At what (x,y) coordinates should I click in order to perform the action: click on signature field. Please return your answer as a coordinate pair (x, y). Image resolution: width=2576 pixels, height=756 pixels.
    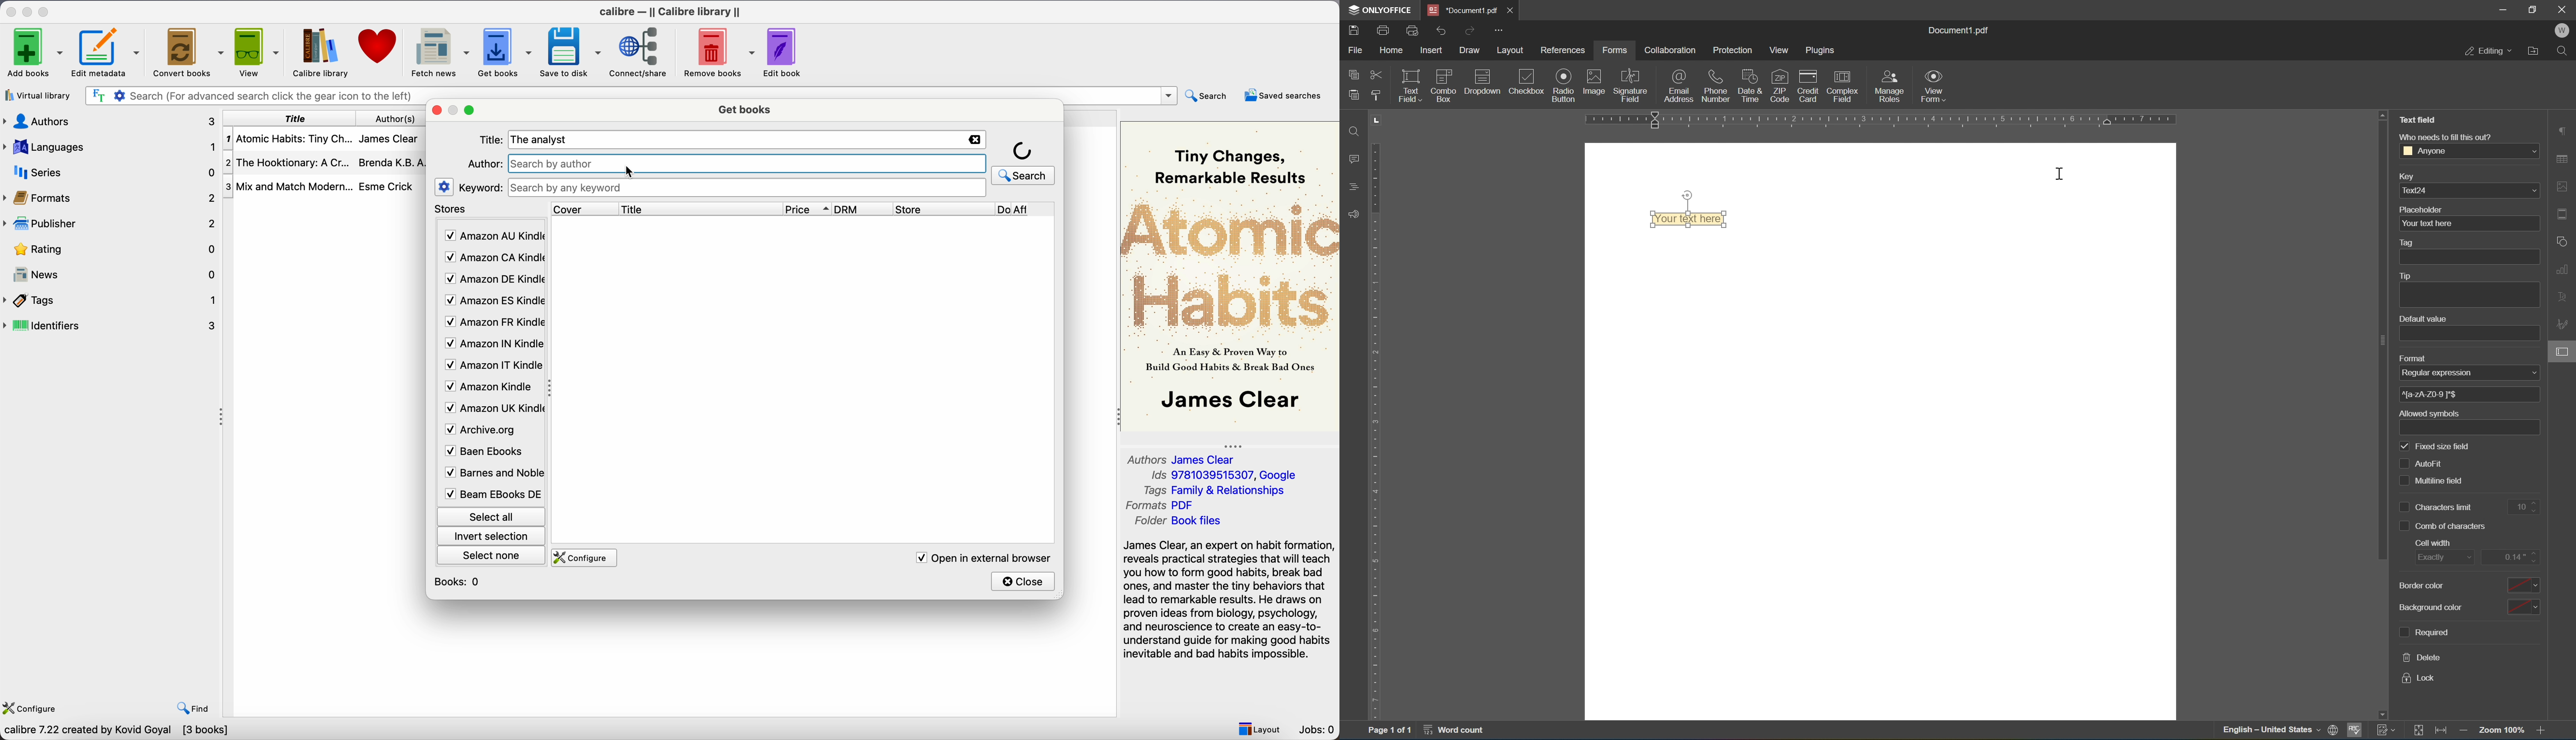
    Looking at the image, I should click on (1631, 85).